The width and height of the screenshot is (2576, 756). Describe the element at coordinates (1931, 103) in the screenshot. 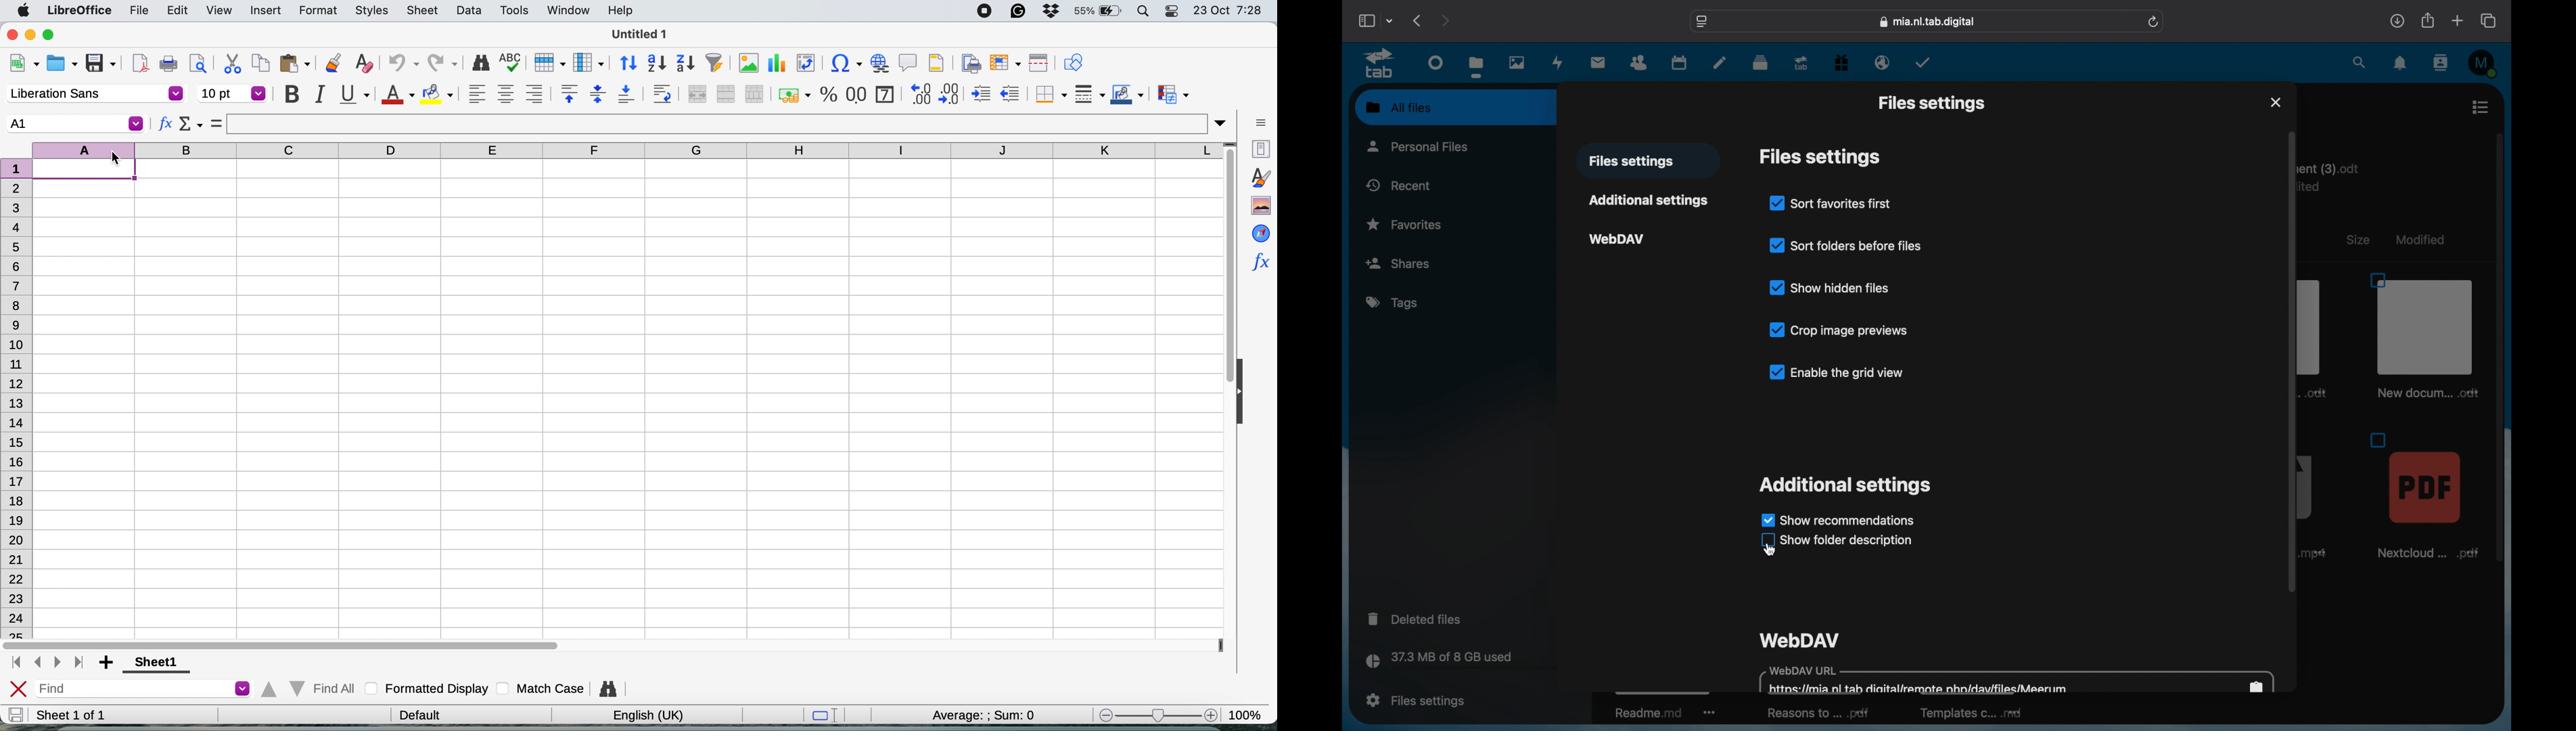

I see `files settings` at that location.